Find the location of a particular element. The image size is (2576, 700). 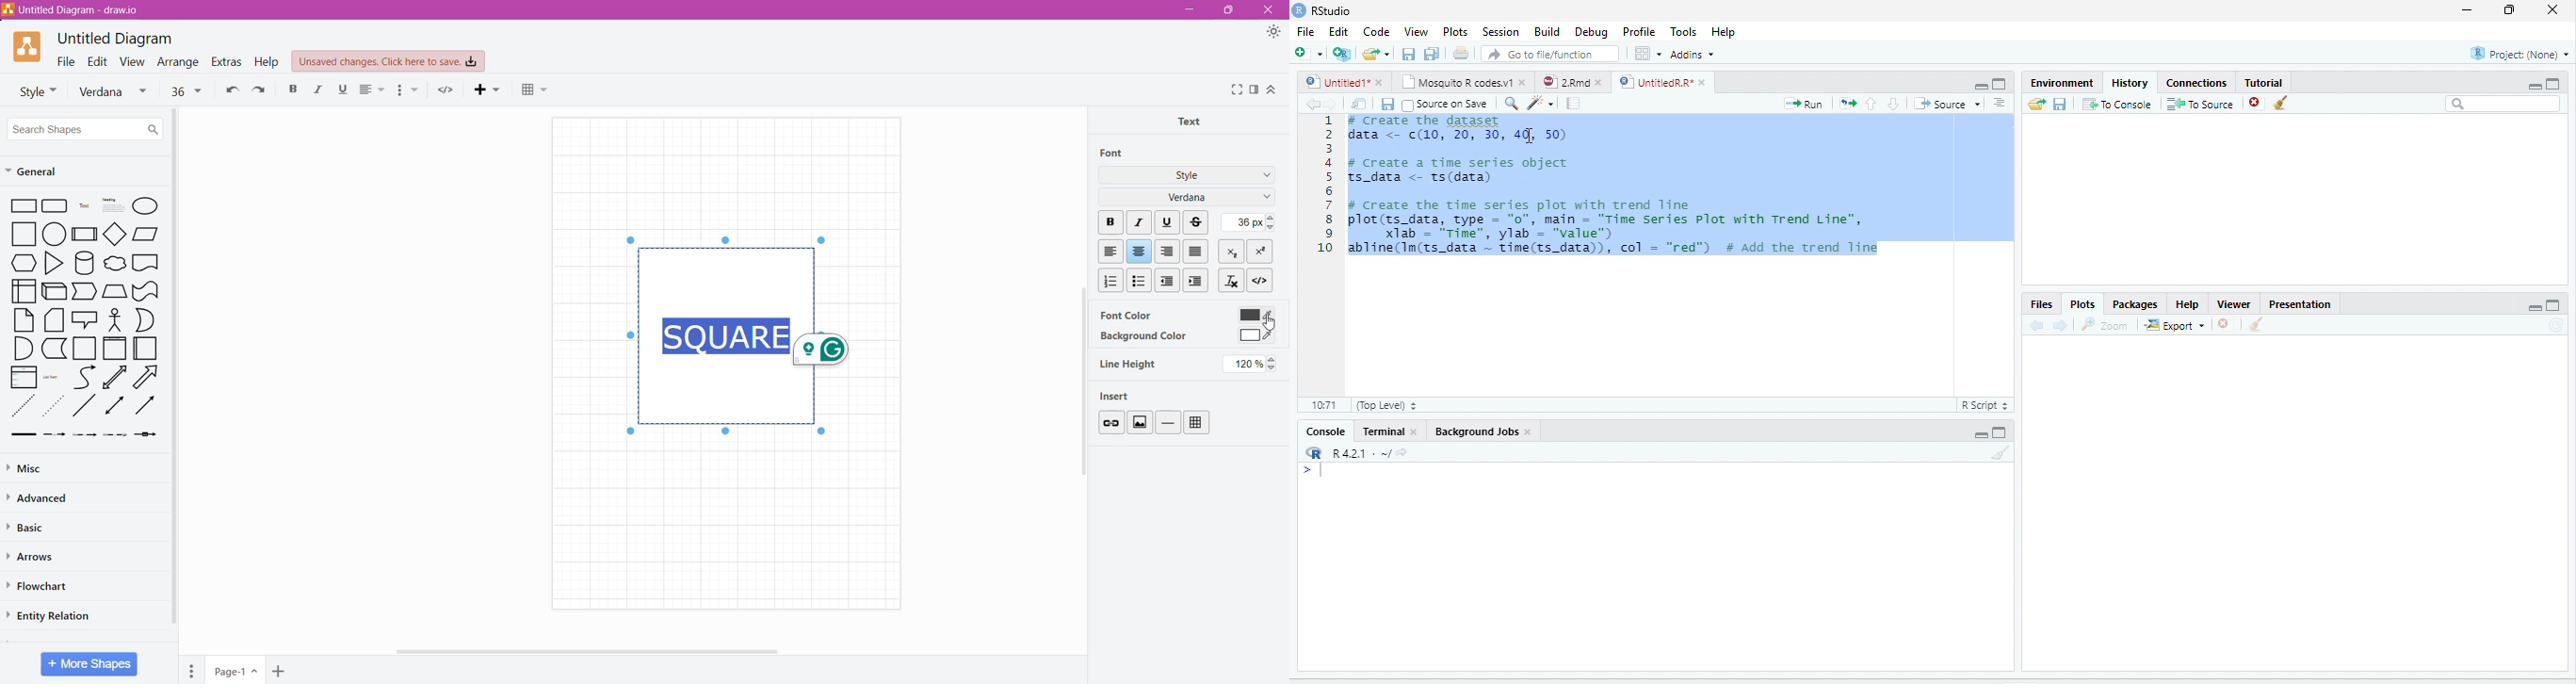

Diagram Title - Application Name is located at coordinates (77, 10).